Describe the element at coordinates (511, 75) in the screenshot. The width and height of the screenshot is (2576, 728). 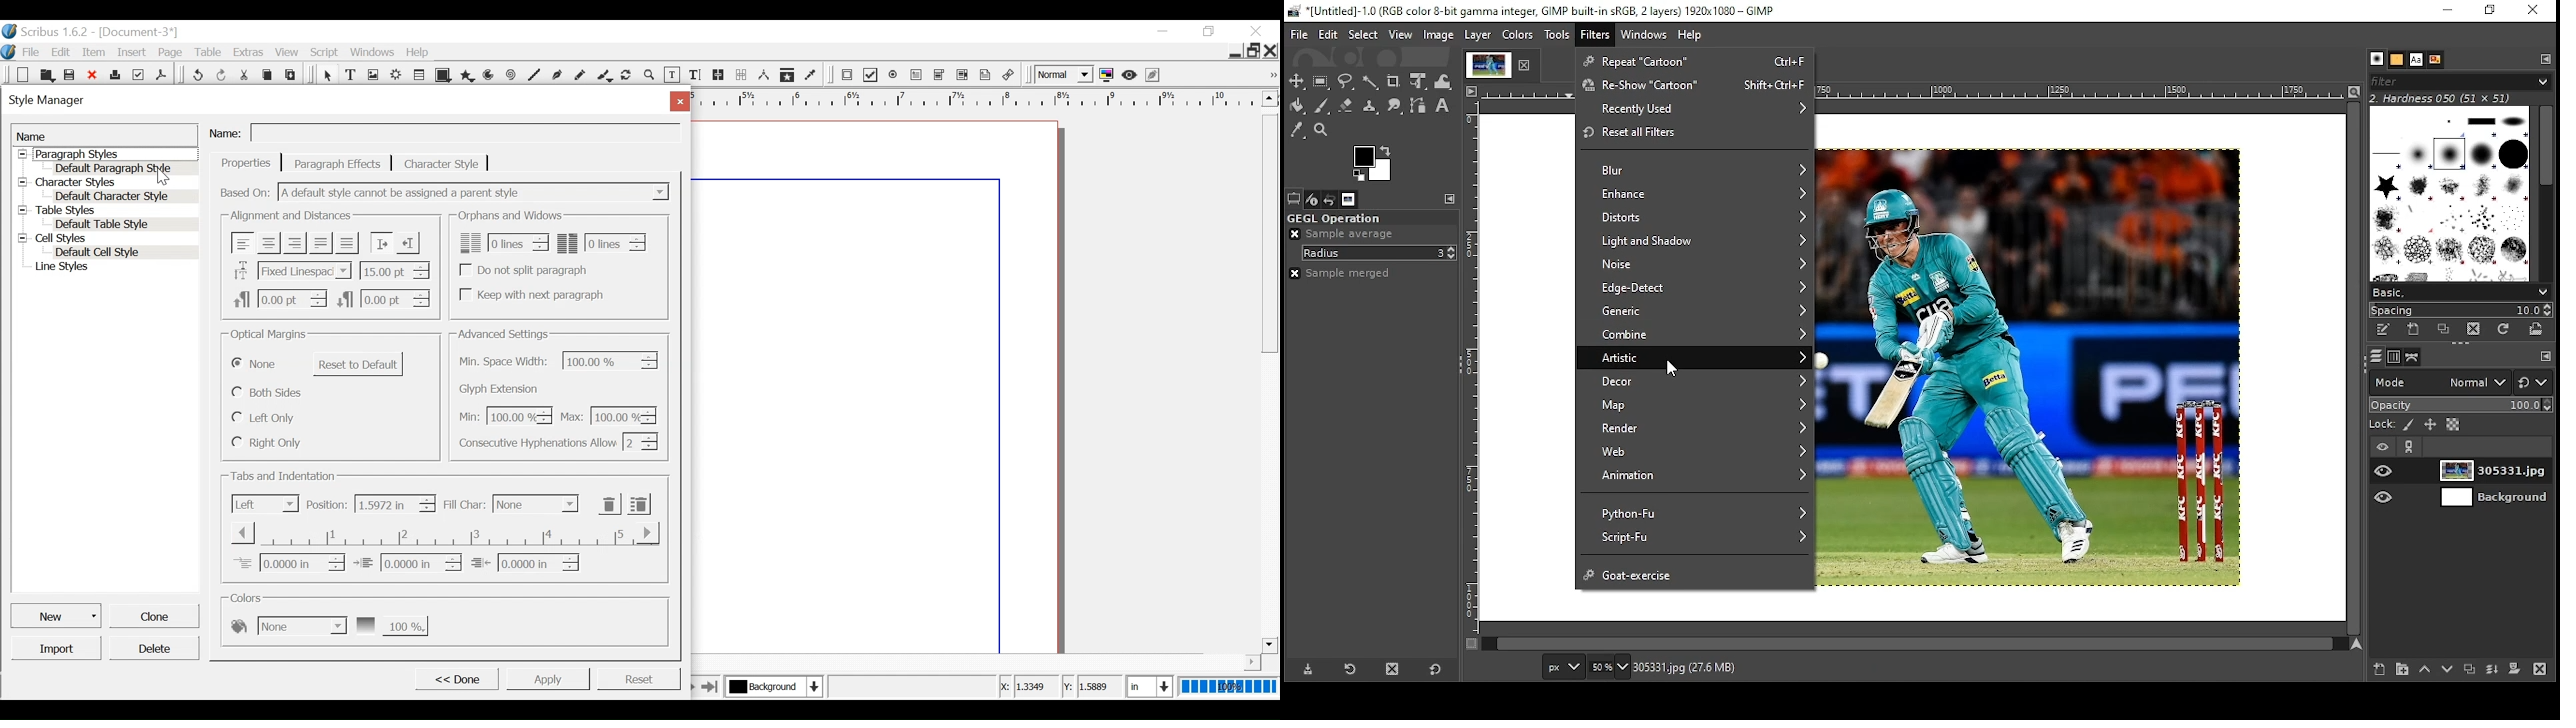
I see `Spiral` at that location.